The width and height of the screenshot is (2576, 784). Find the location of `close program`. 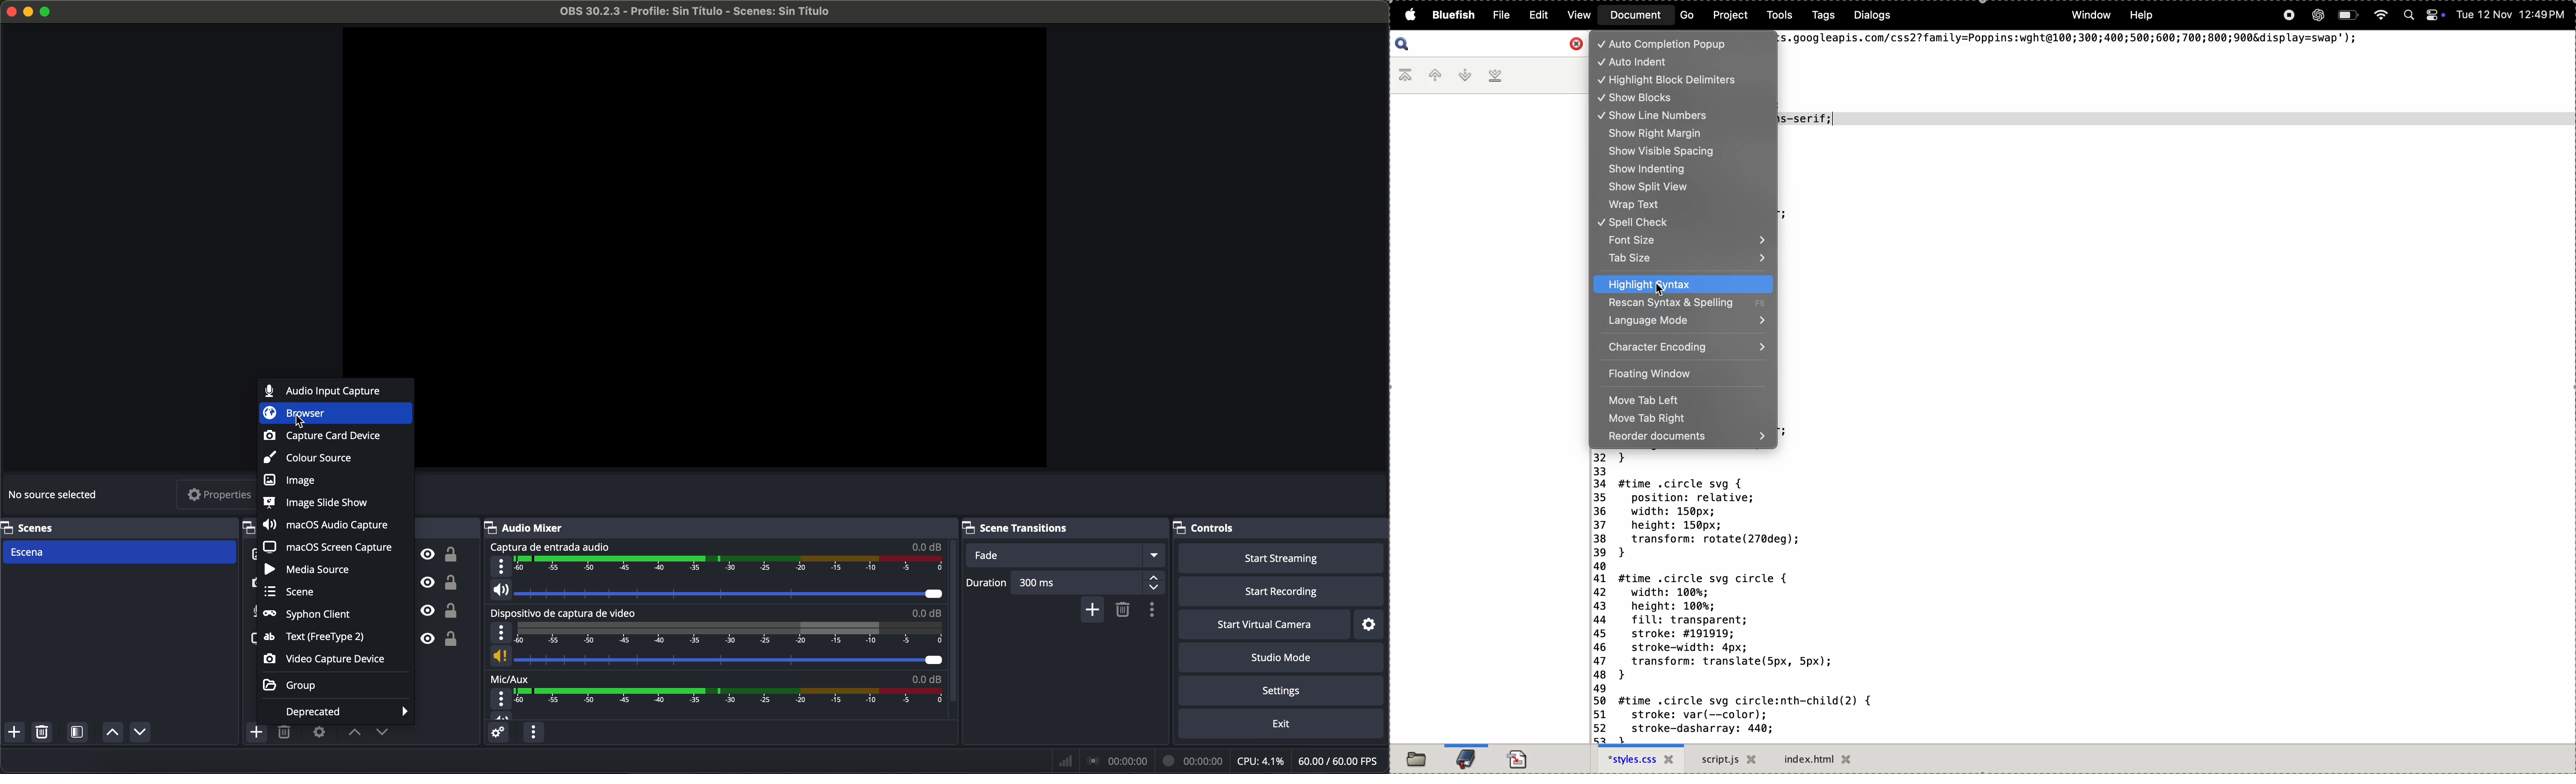

close program is located at coordinates (9, 13).